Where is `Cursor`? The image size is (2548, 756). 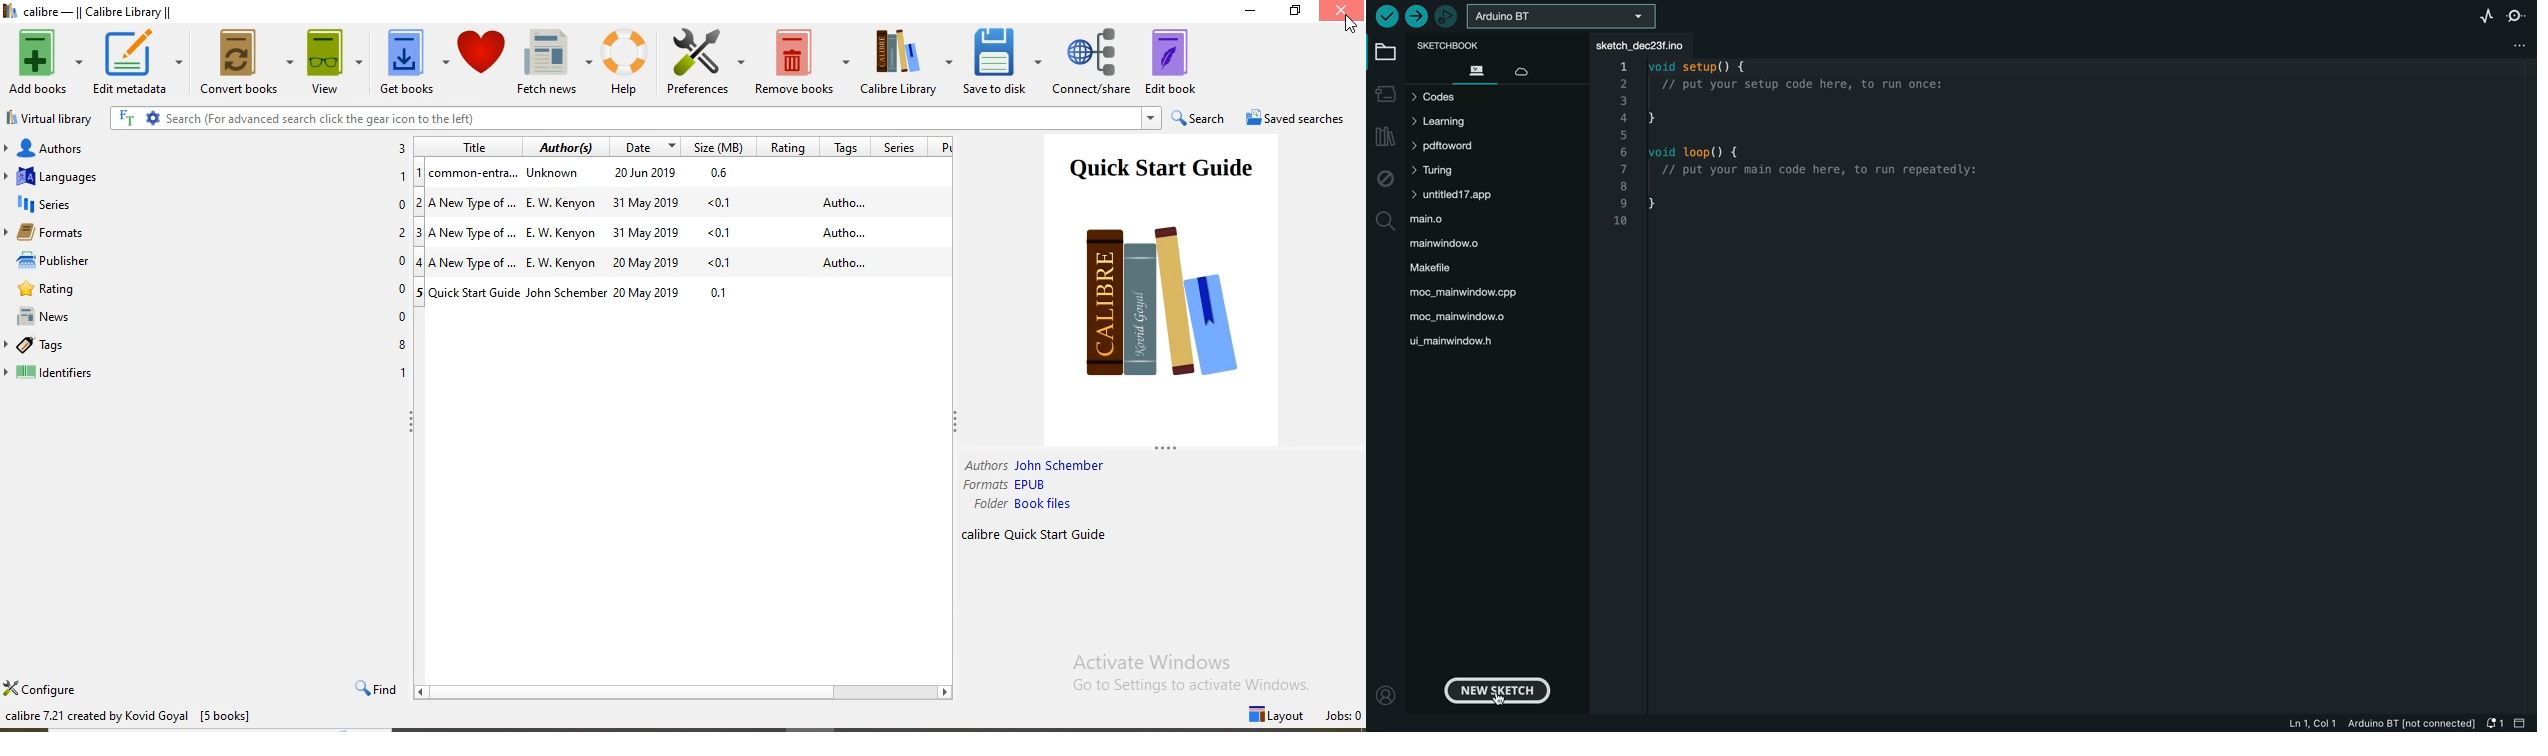
Cursor is located at coordinates (1351, 24).